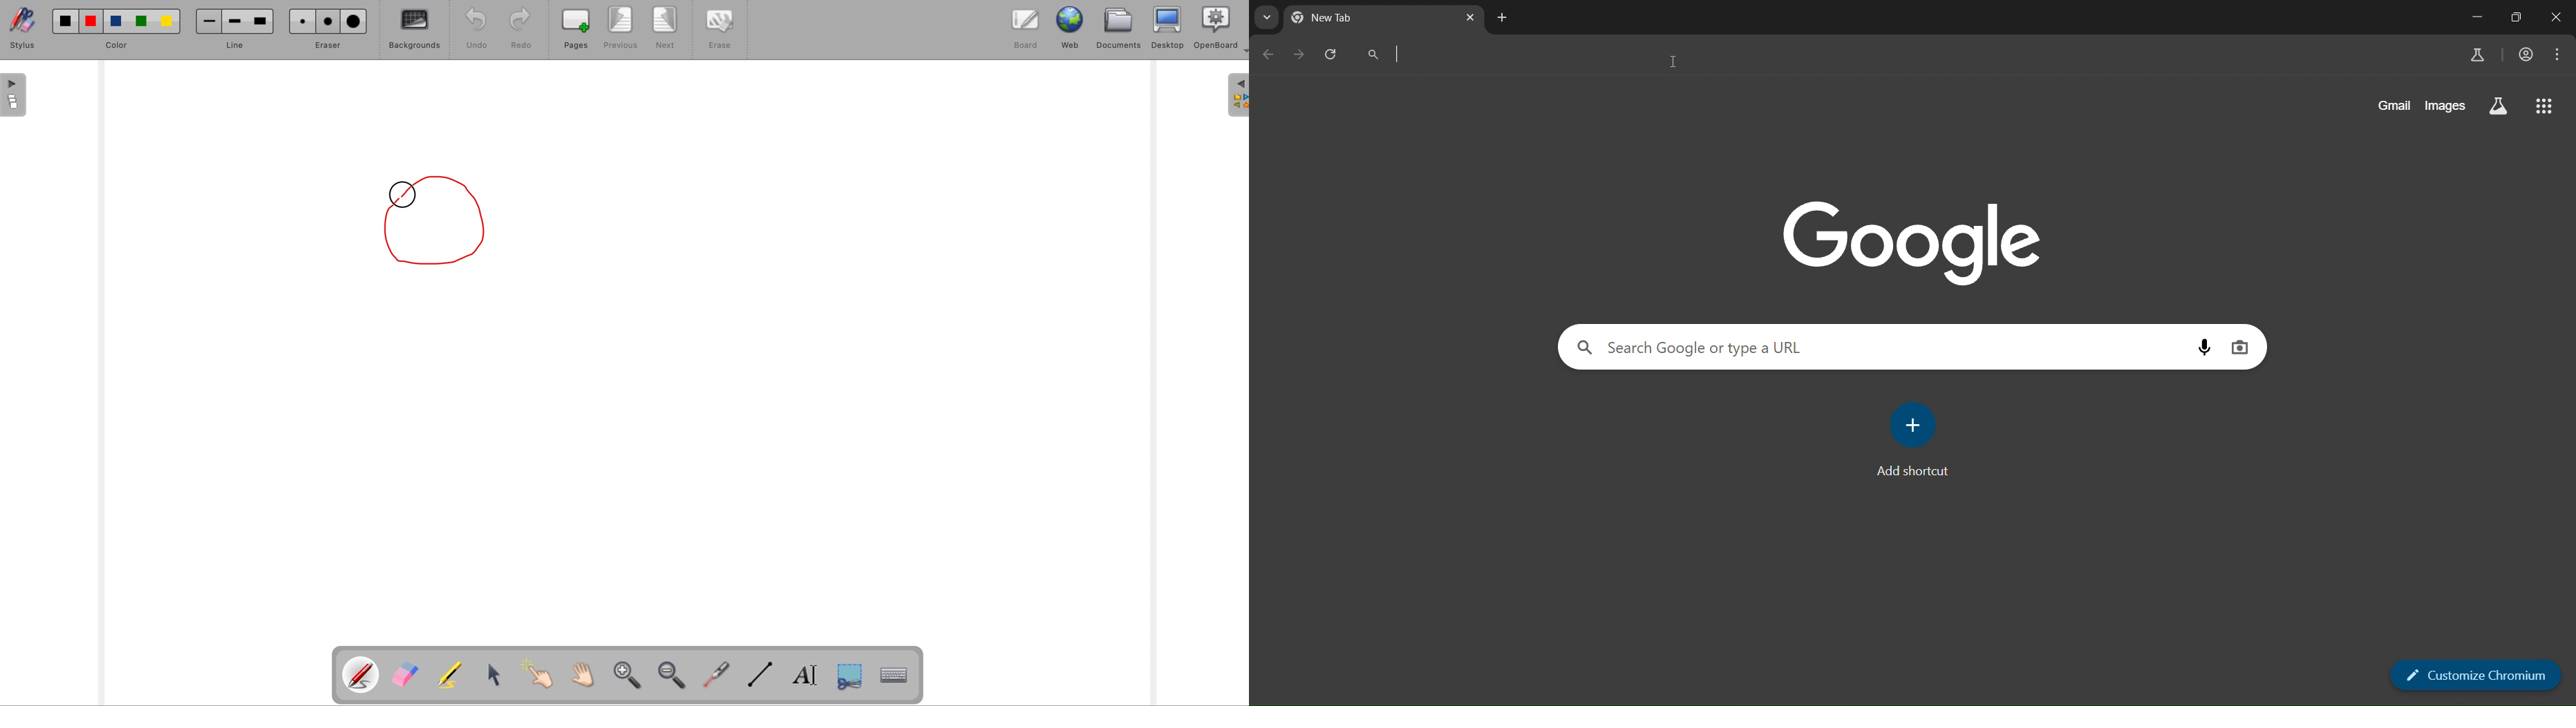  What do you see at coordinates (1236, 95) in the screenshot?
I see `sidebar` at bounding box center [1236, 95].